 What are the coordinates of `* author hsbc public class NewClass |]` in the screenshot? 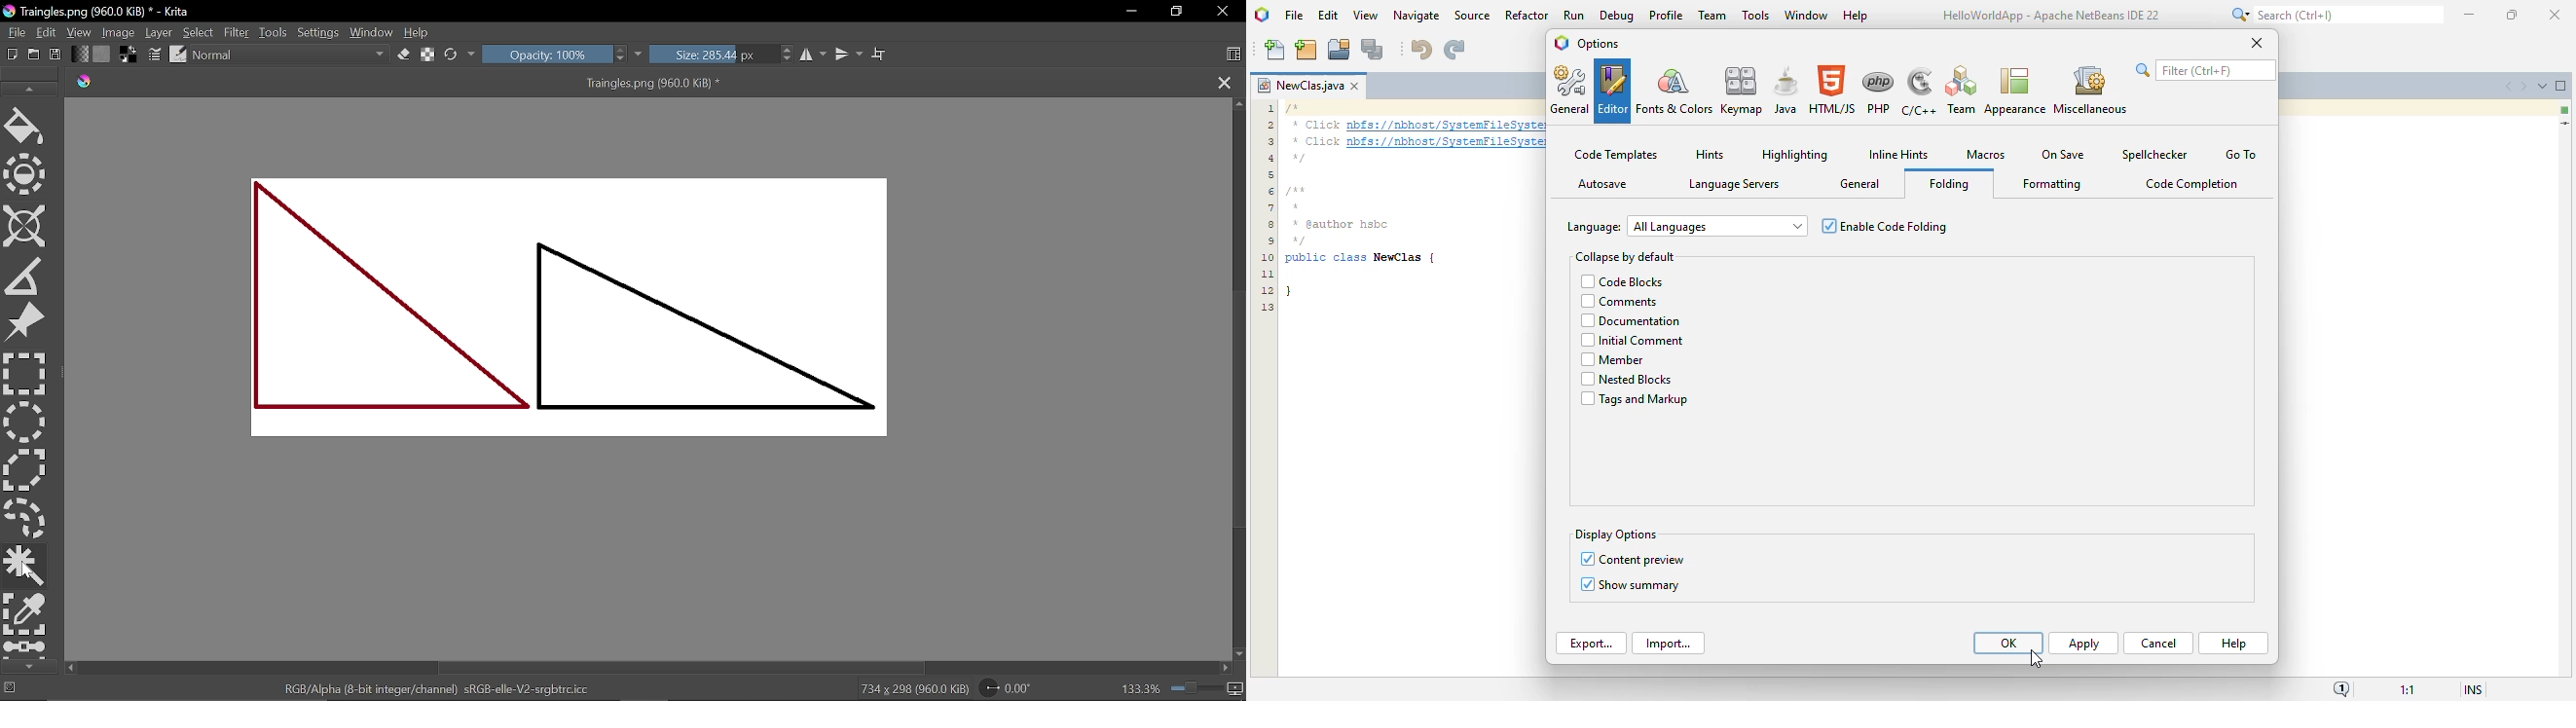 It's located at (1362, 261).